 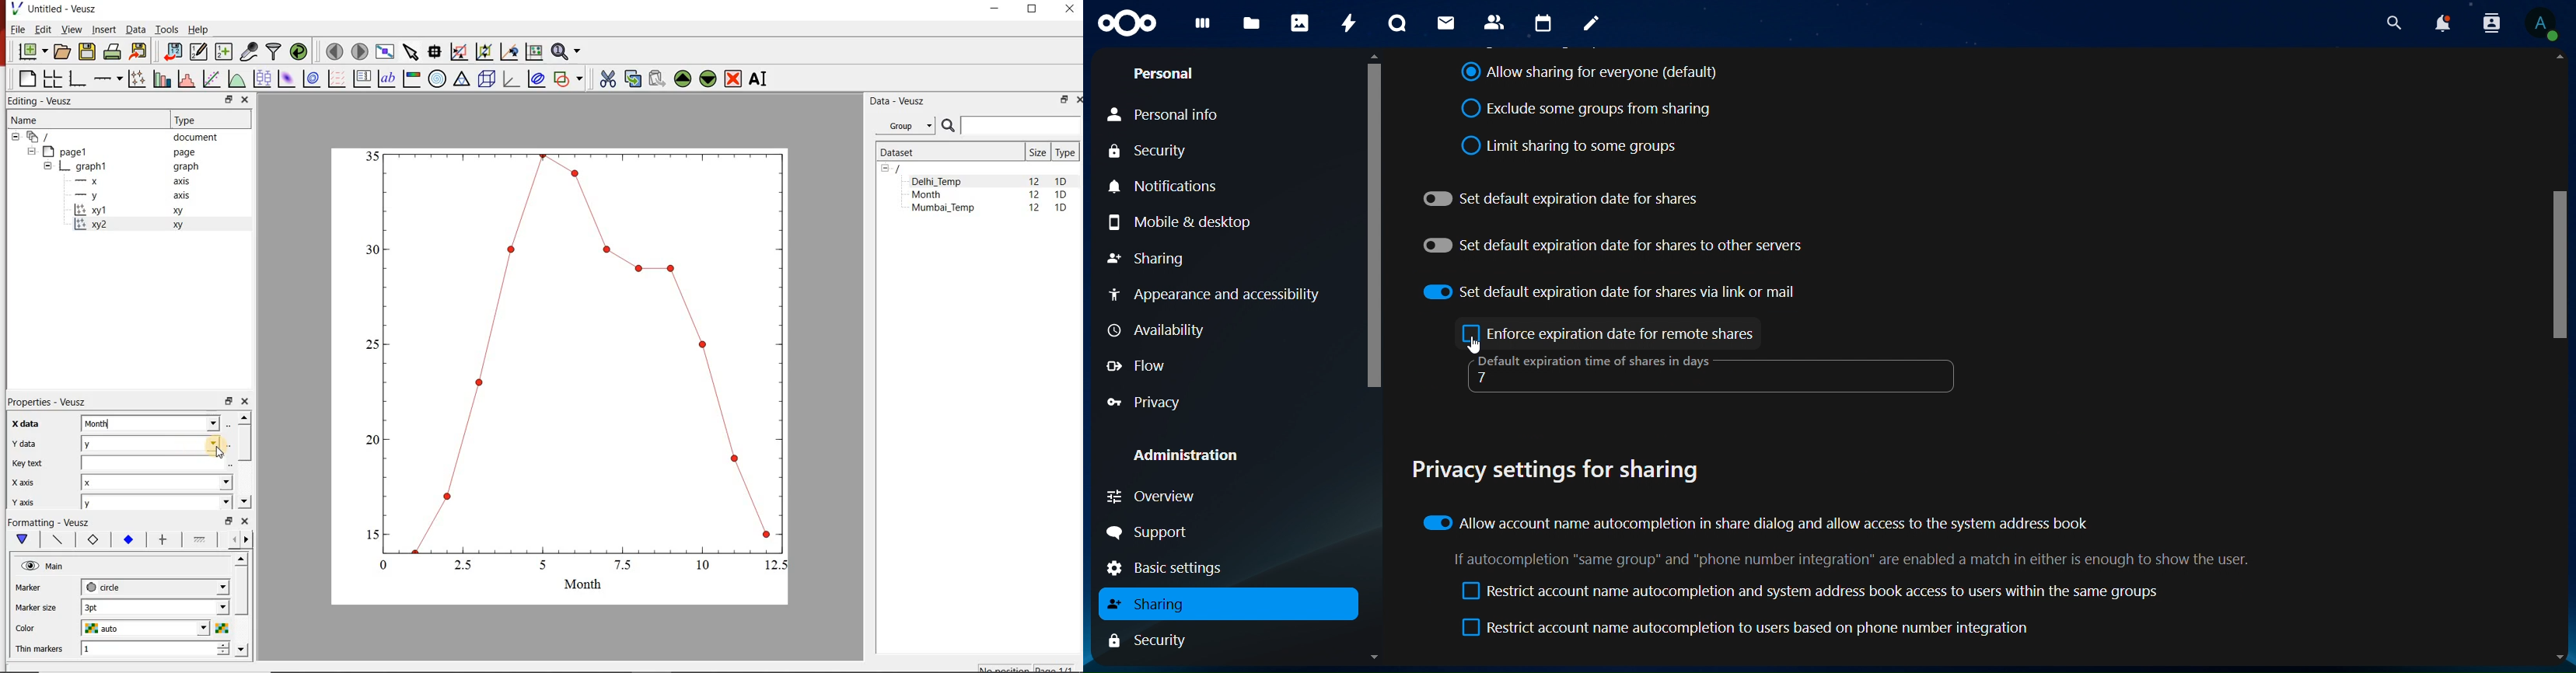 I want to click on notifications, so click(x=1176, y=186).